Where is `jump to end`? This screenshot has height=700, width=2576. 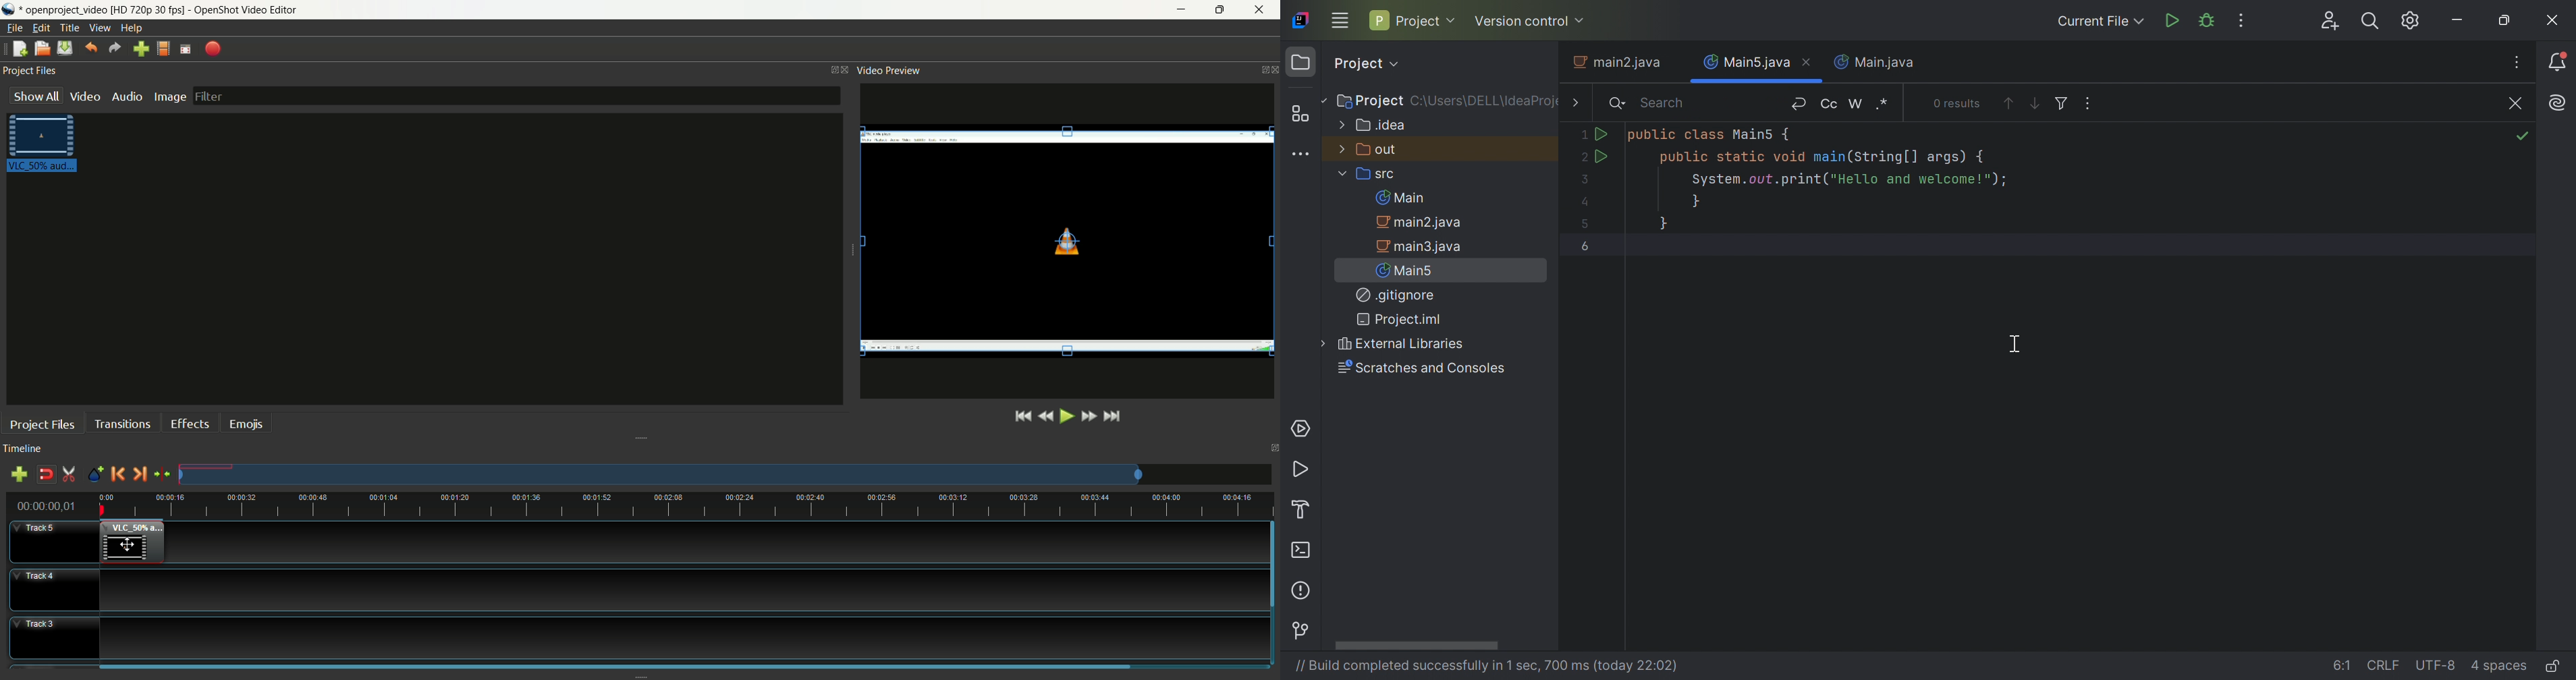
jump to end is located at coordinates (1114, 417).